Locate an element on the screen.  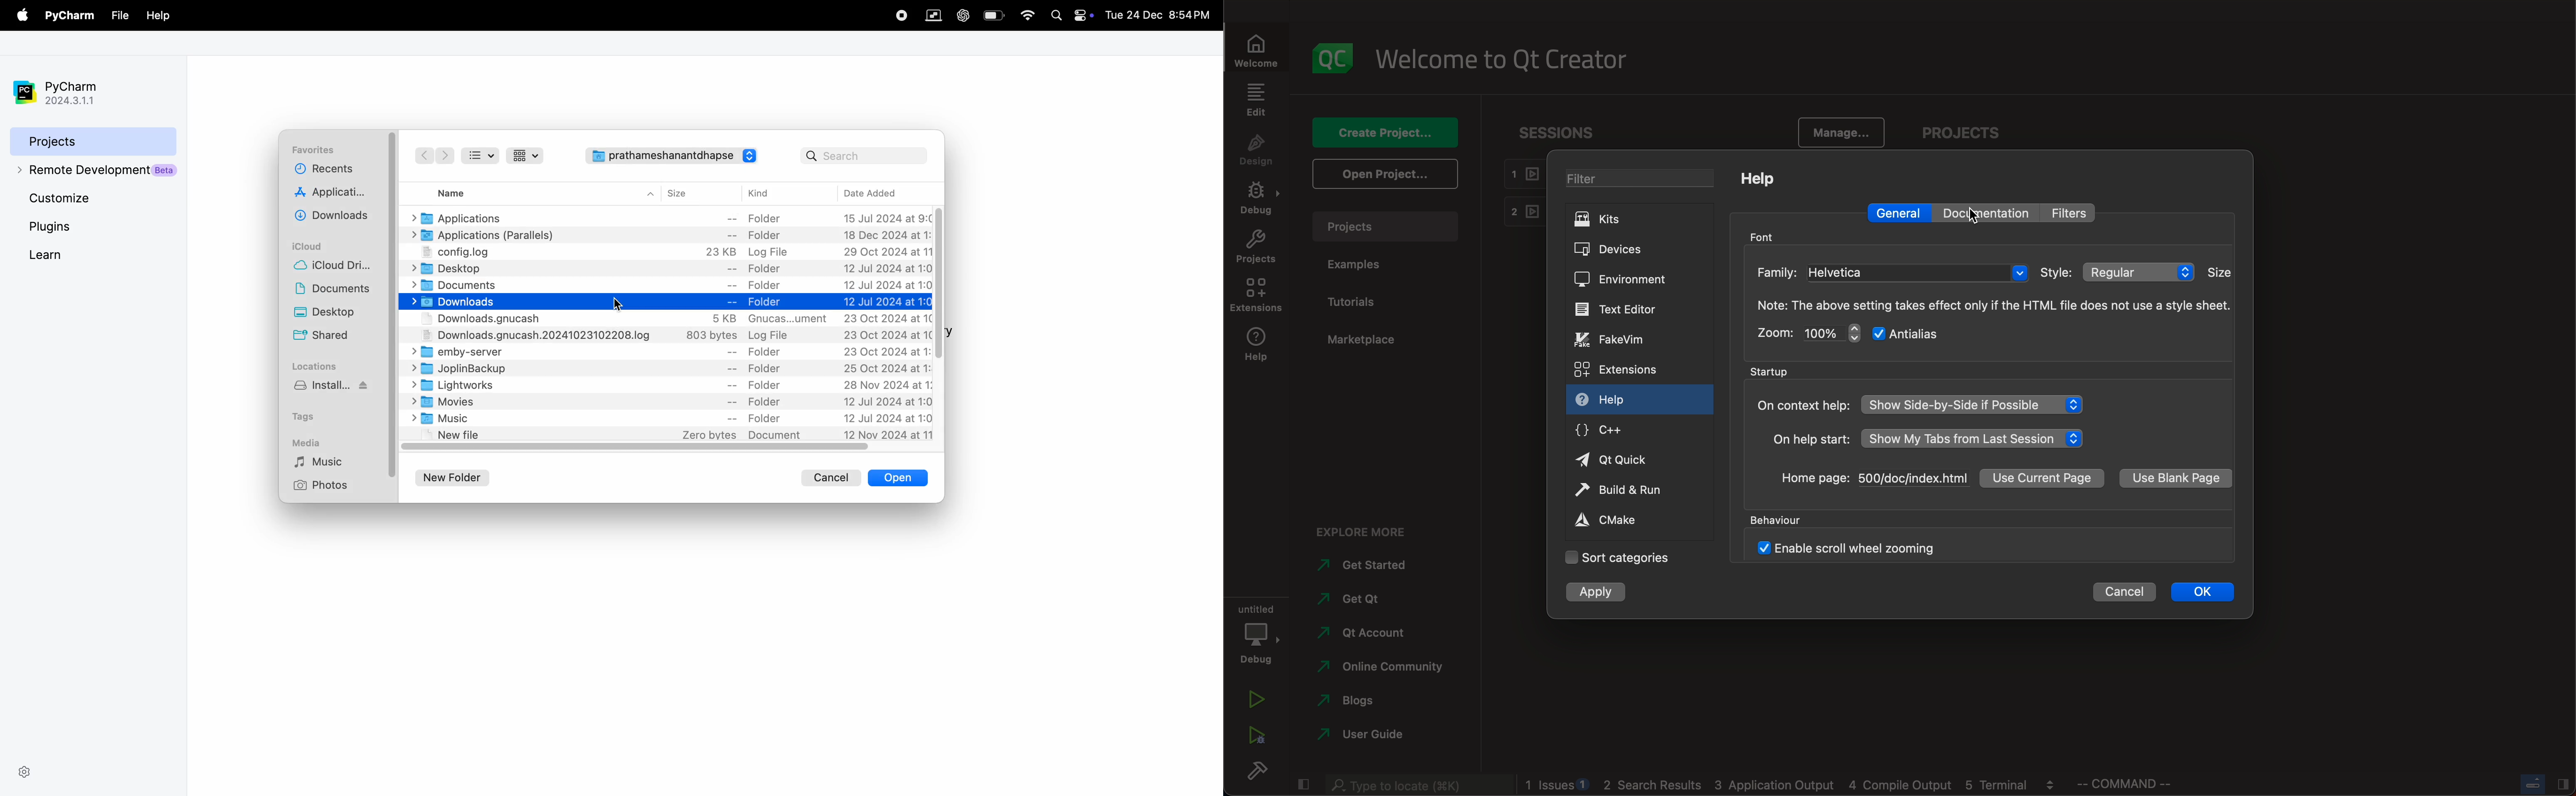
joplin backup is located at coordinates (671, 369).